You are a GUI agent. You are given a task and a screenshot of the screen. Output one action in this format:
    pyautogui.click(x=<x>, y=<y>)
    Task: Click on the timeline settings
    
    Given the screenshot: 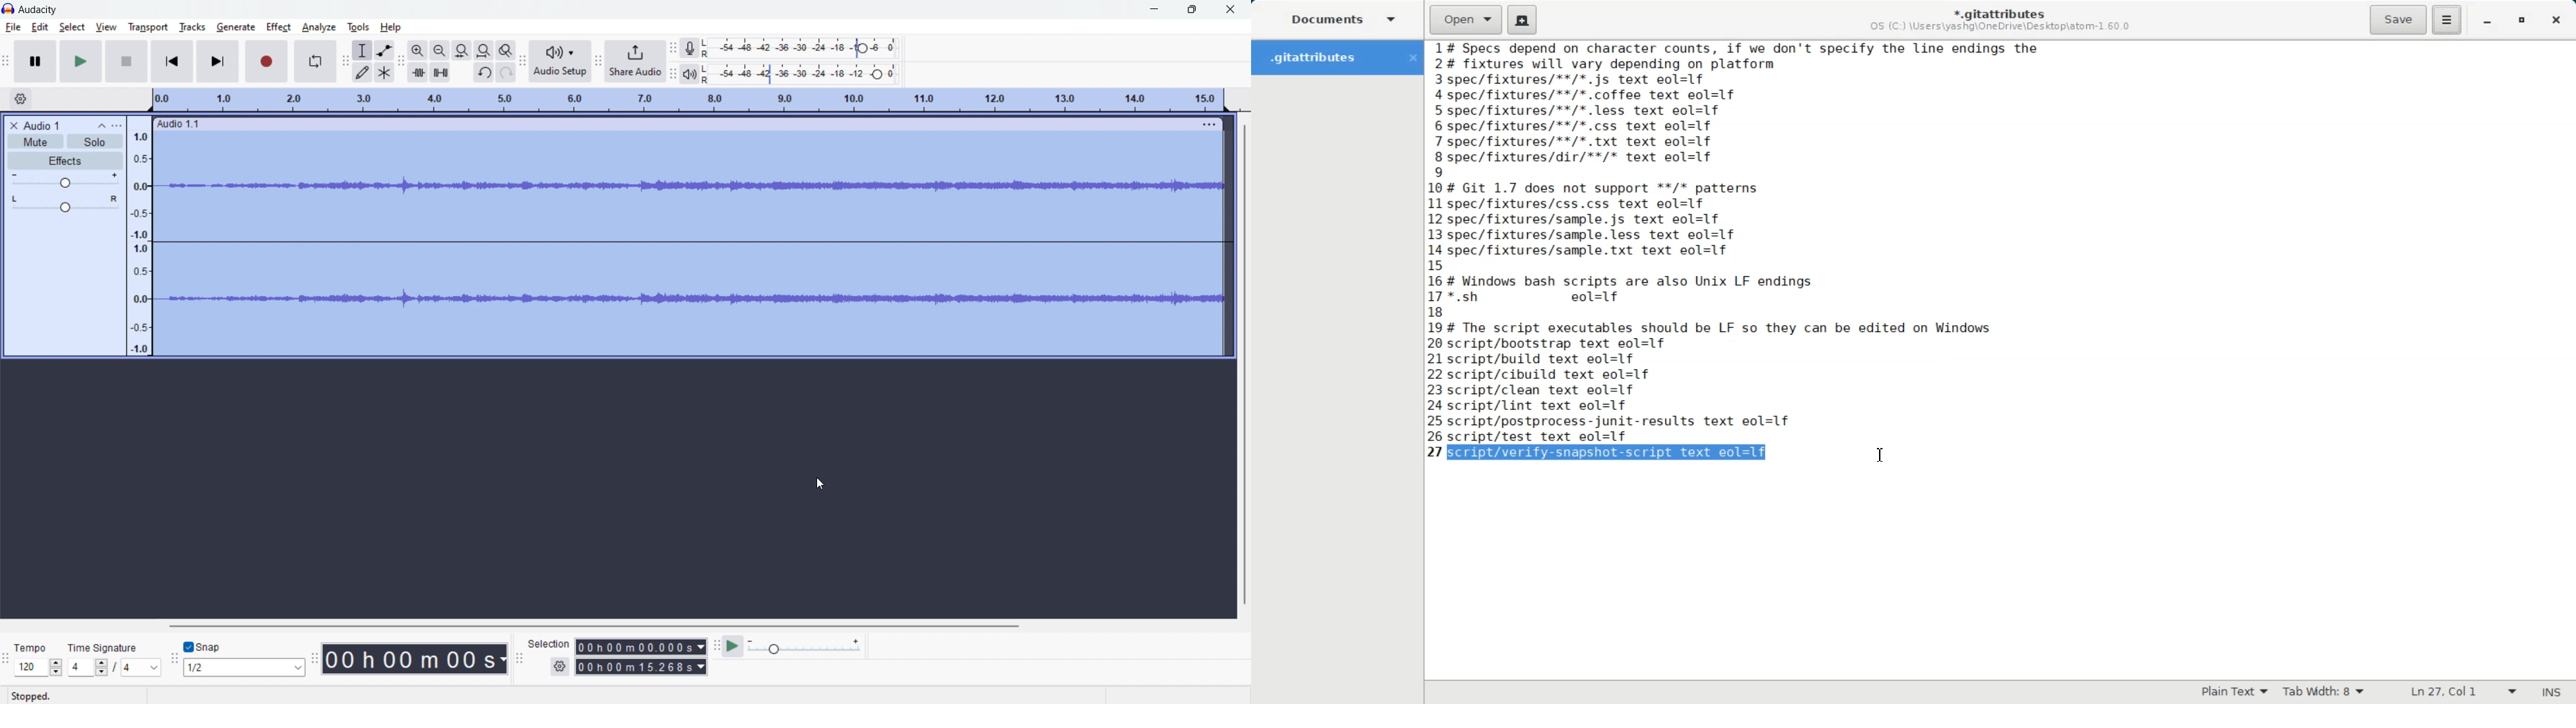 What is the action you would take?
    pyautogui.click(x=21, y=99)
    